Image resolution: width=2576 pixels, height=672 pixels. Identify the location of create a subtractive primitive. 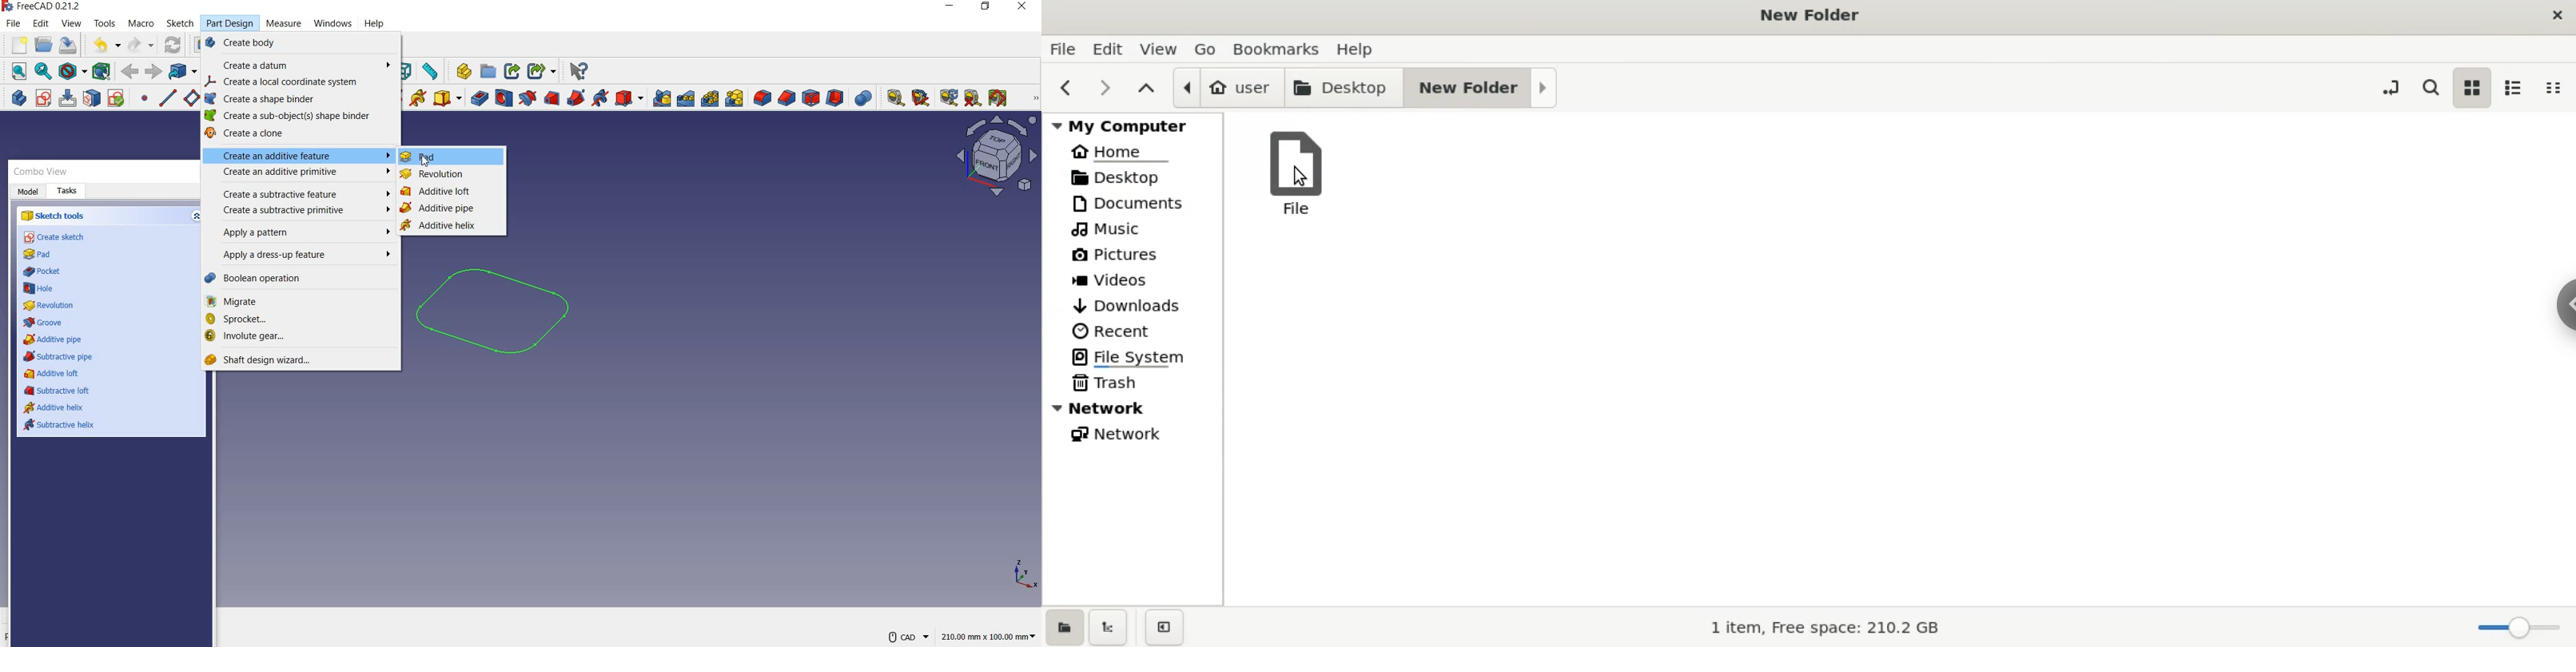
(631, 97).